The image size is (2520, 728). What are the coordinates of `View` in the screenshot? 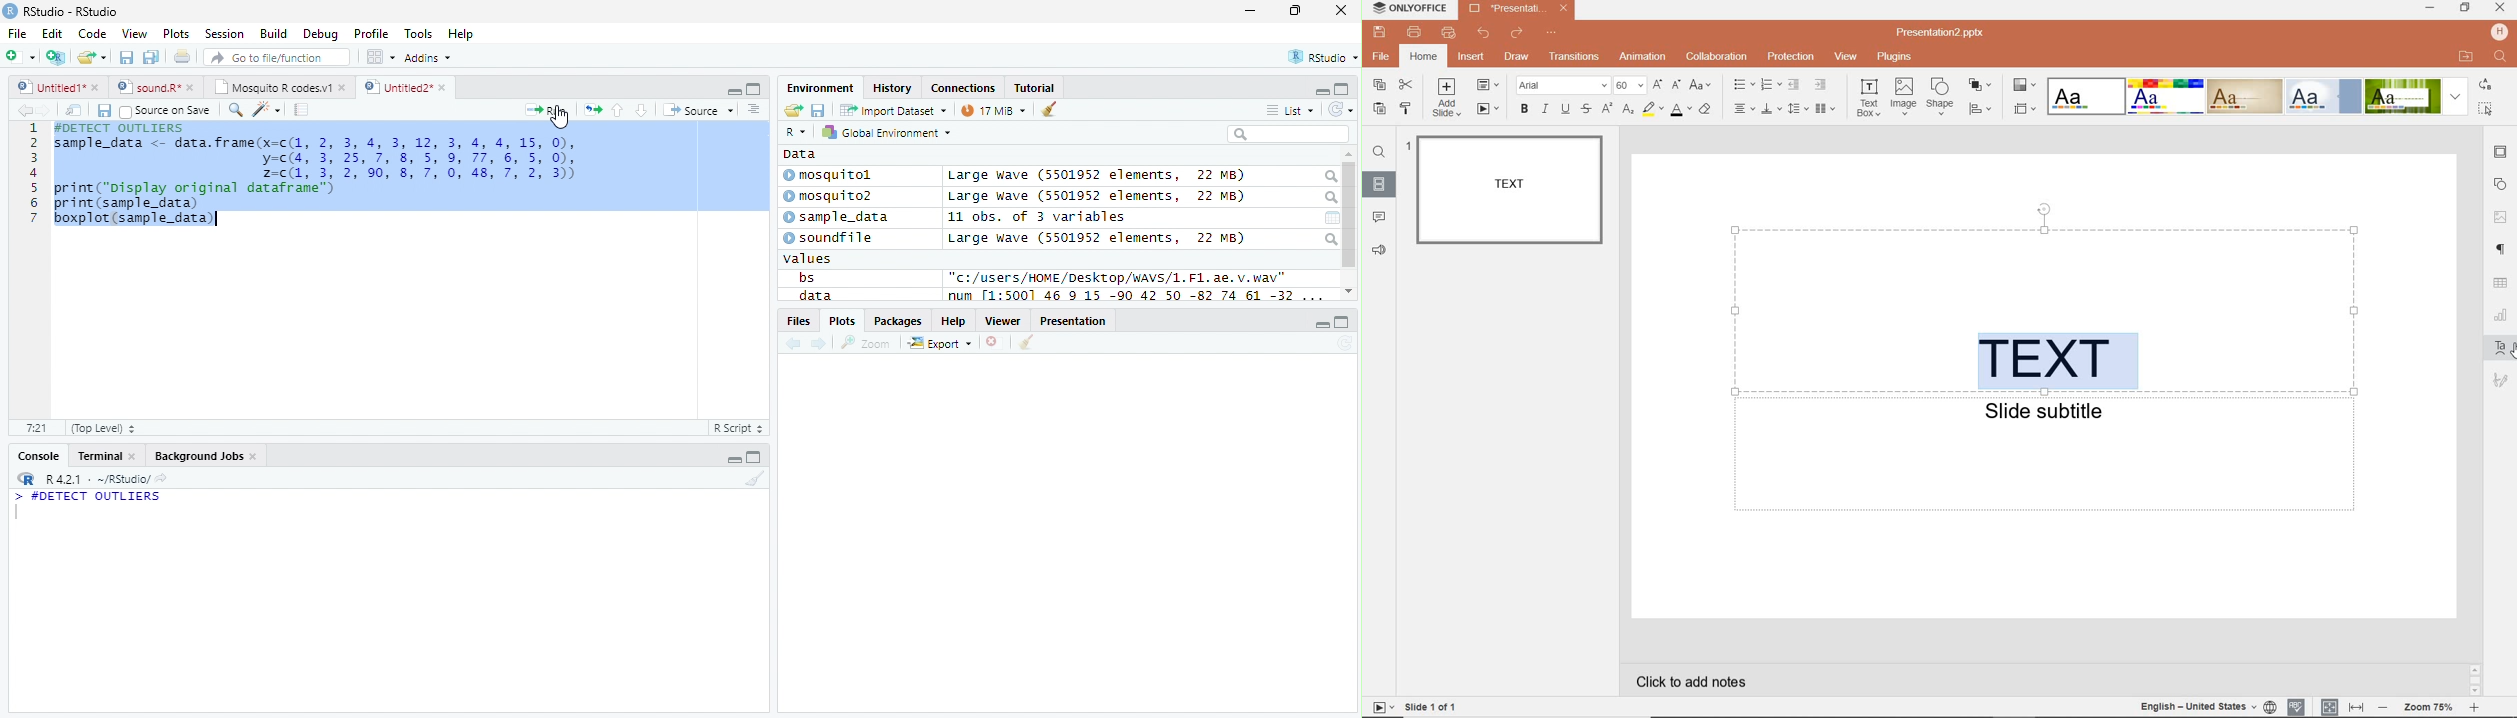 It's located at (136, 33).